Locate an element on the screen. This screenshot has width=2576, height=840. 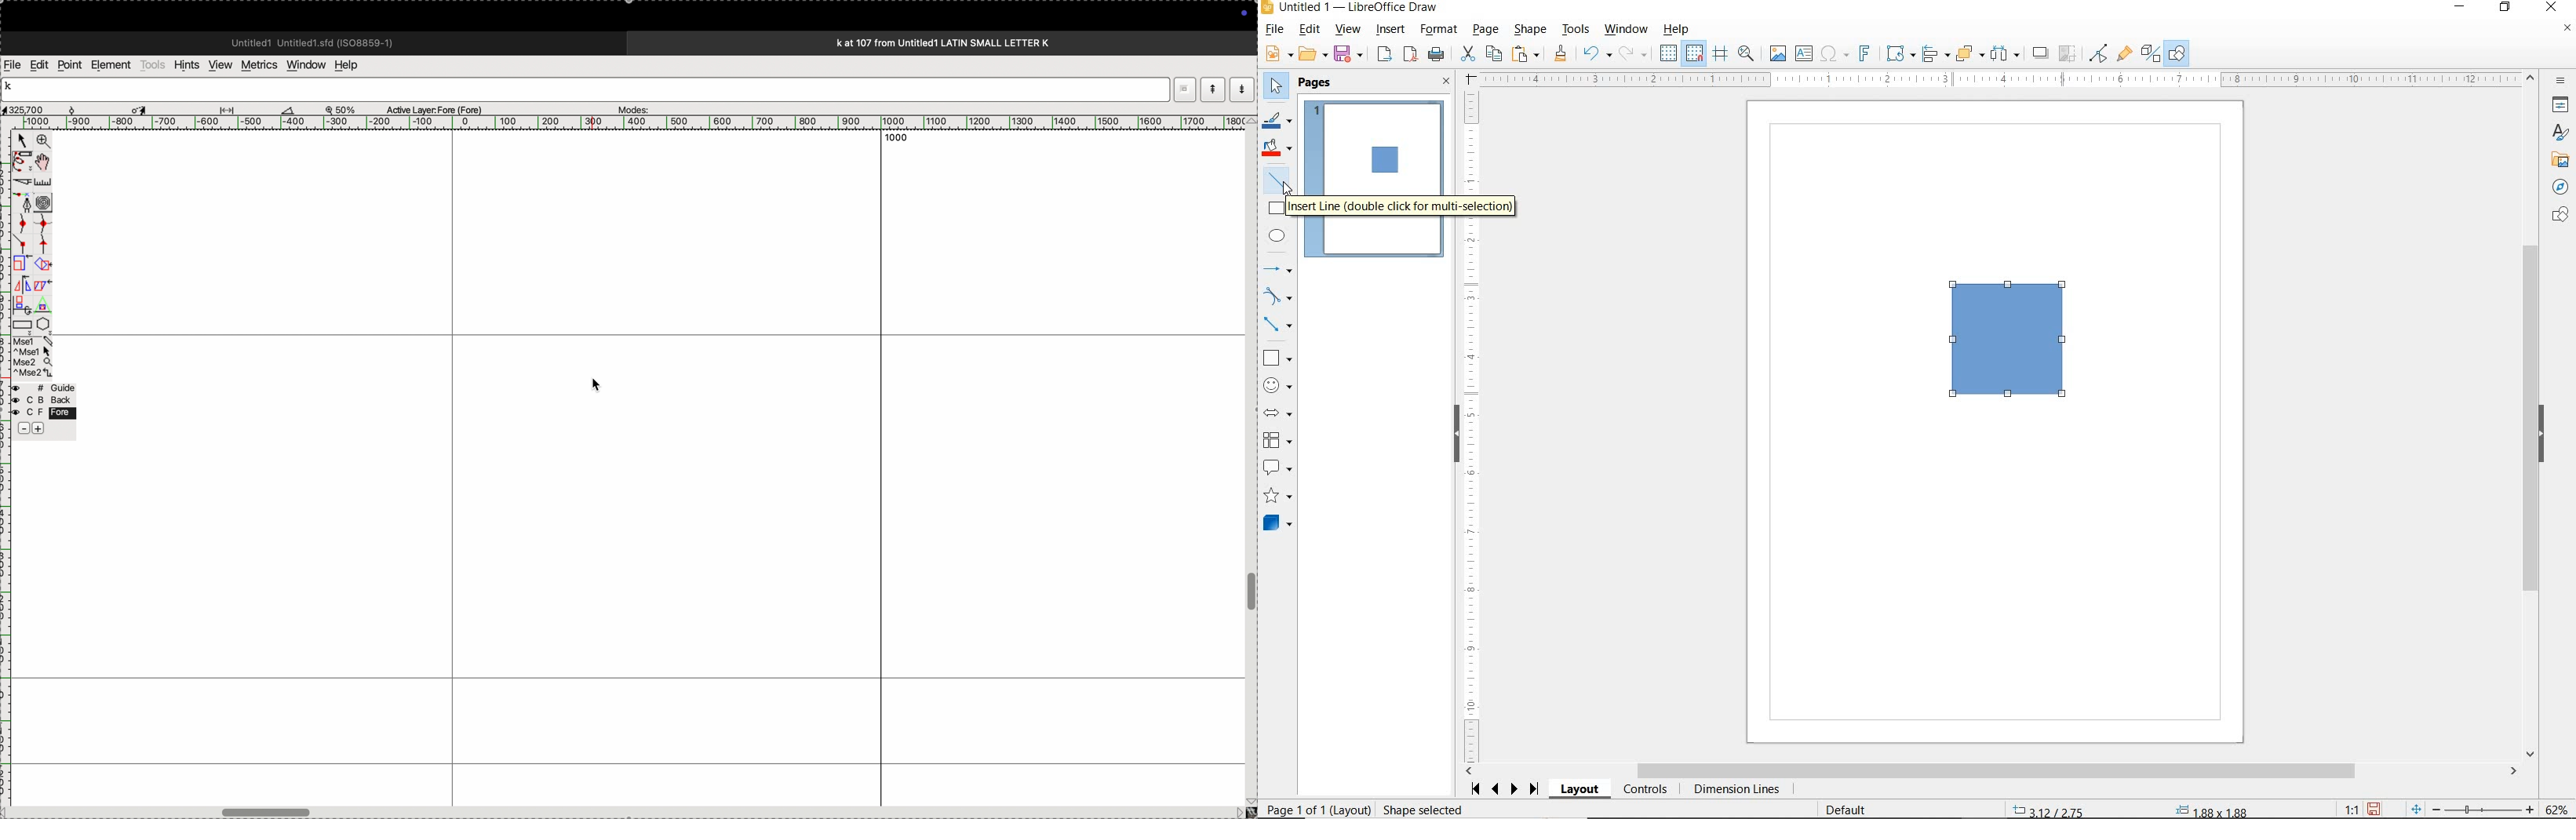
STYLES is located at coordinates (2556, 133).